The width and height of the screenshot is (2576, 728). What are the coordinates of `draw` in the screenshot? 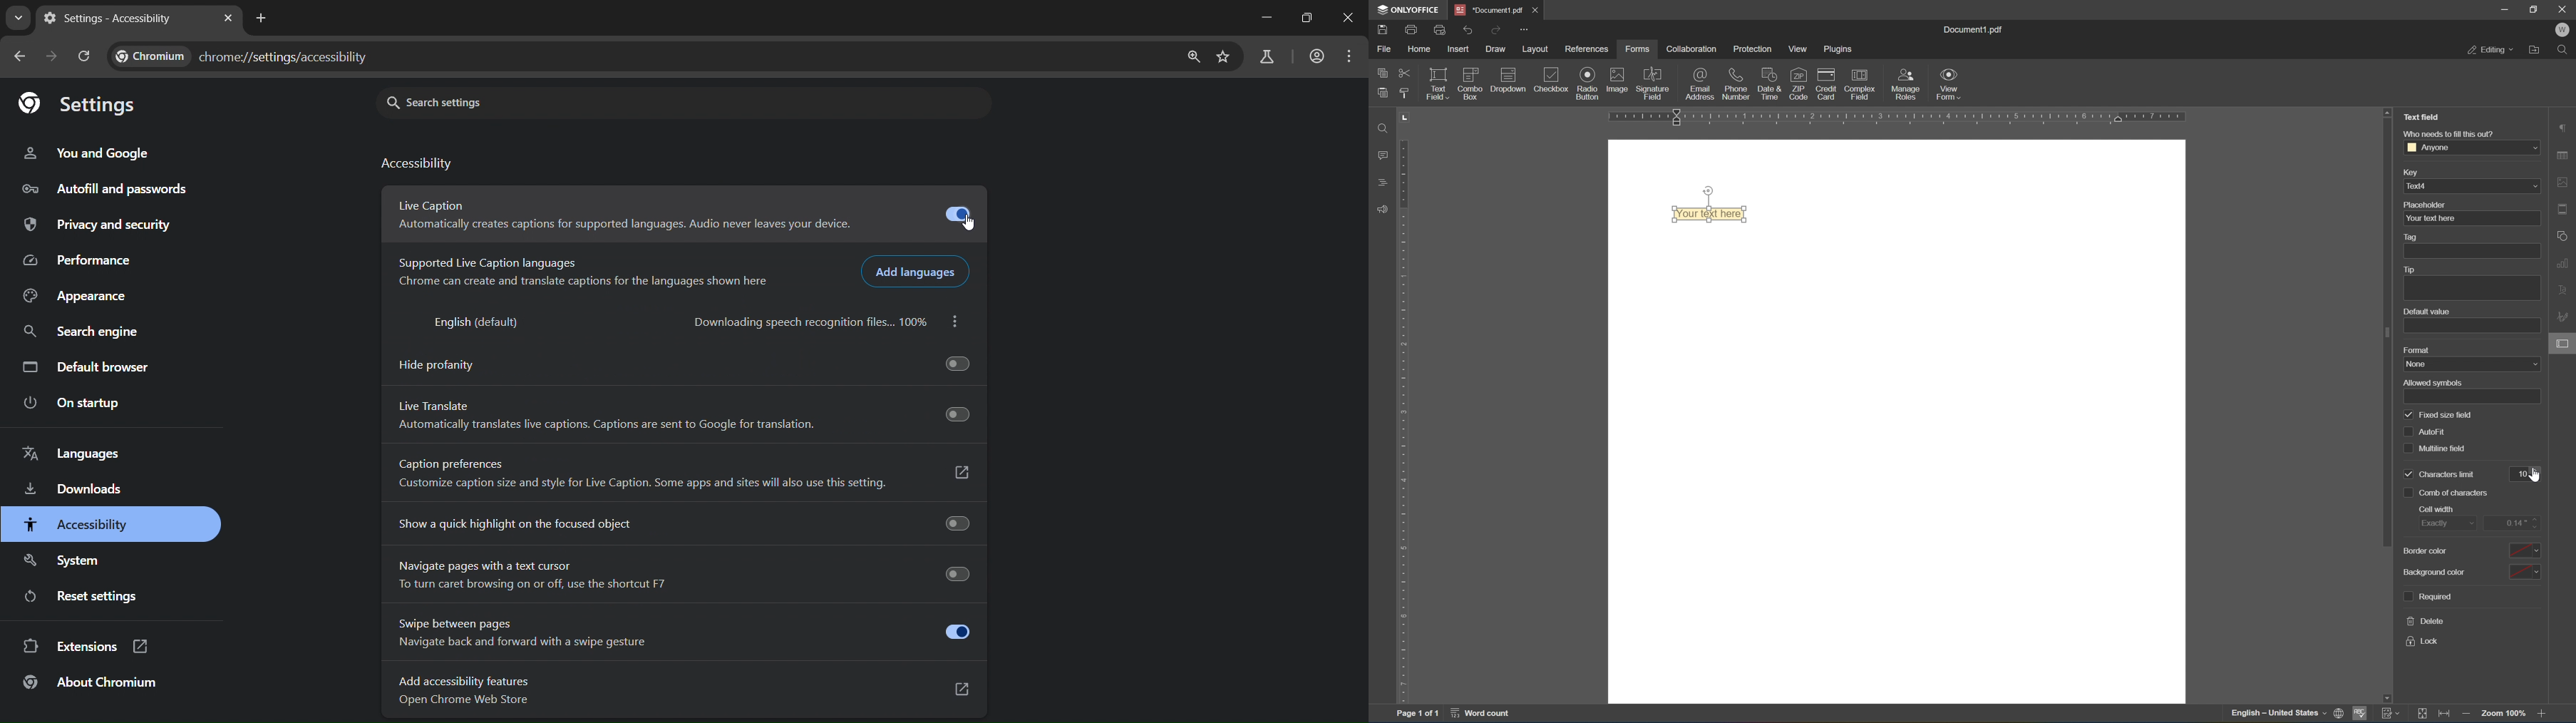 It's located at (1496, 49).